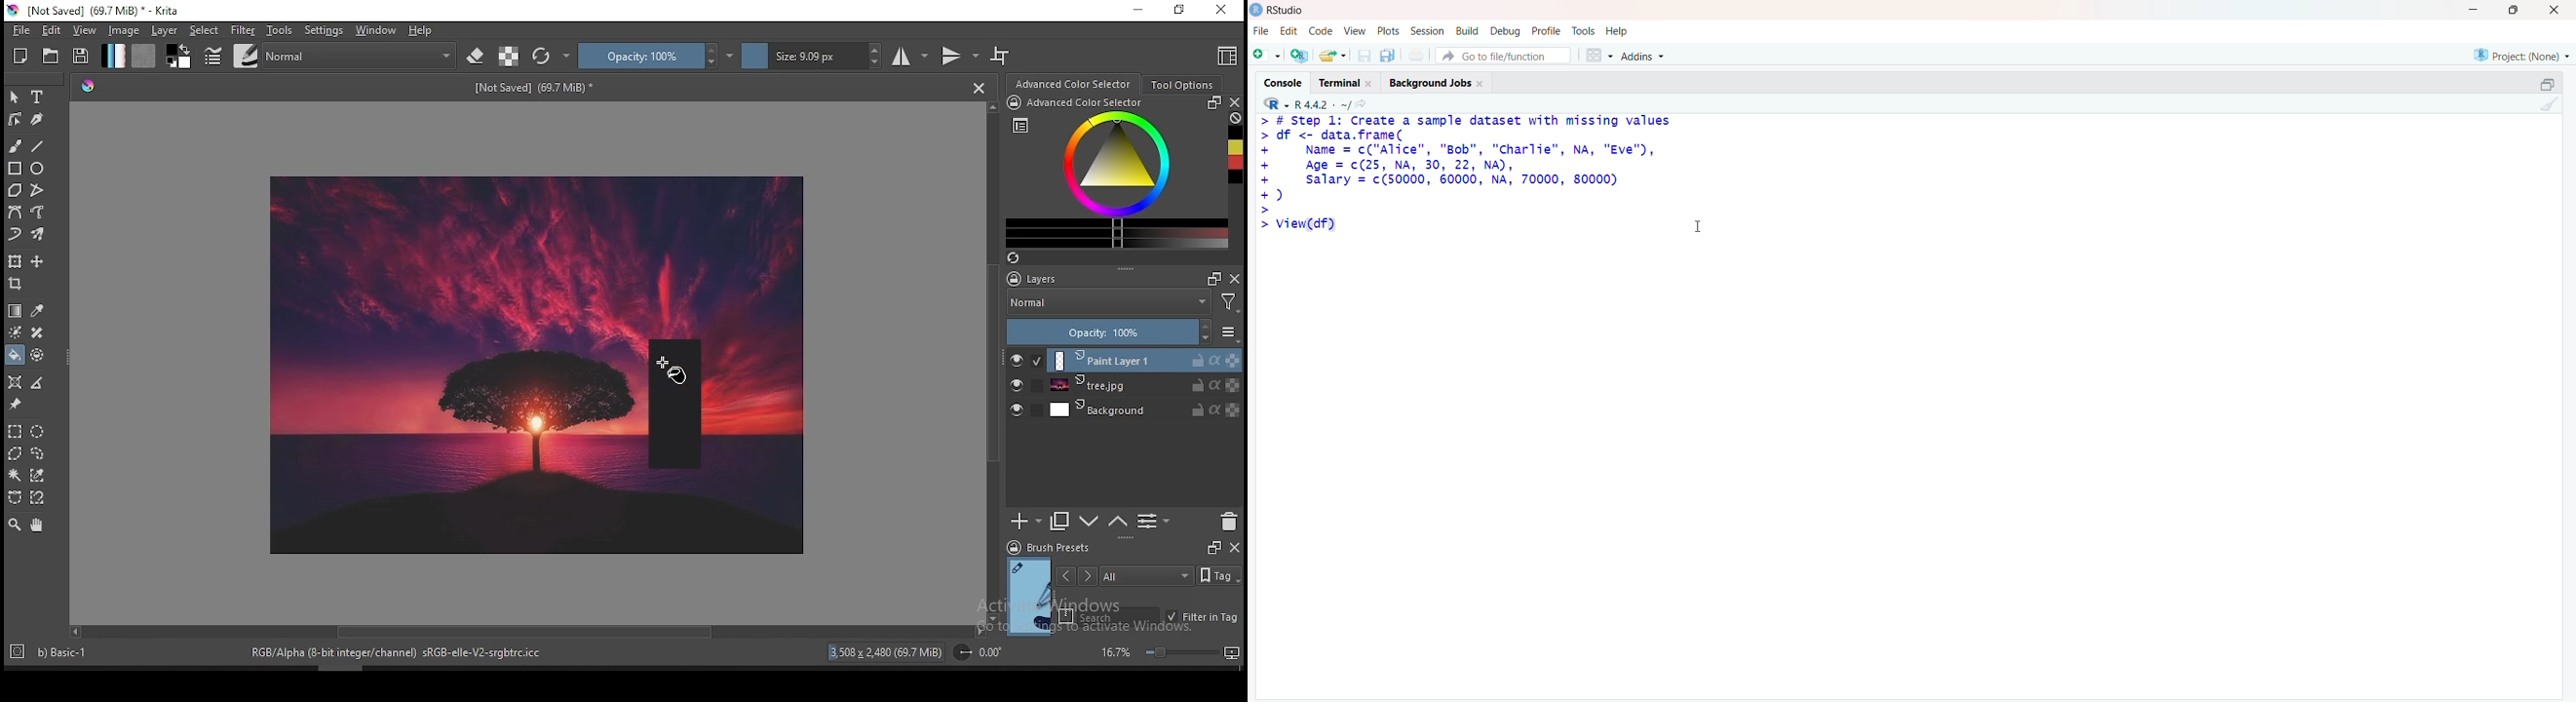  I want to click on image, so click(126, 31).